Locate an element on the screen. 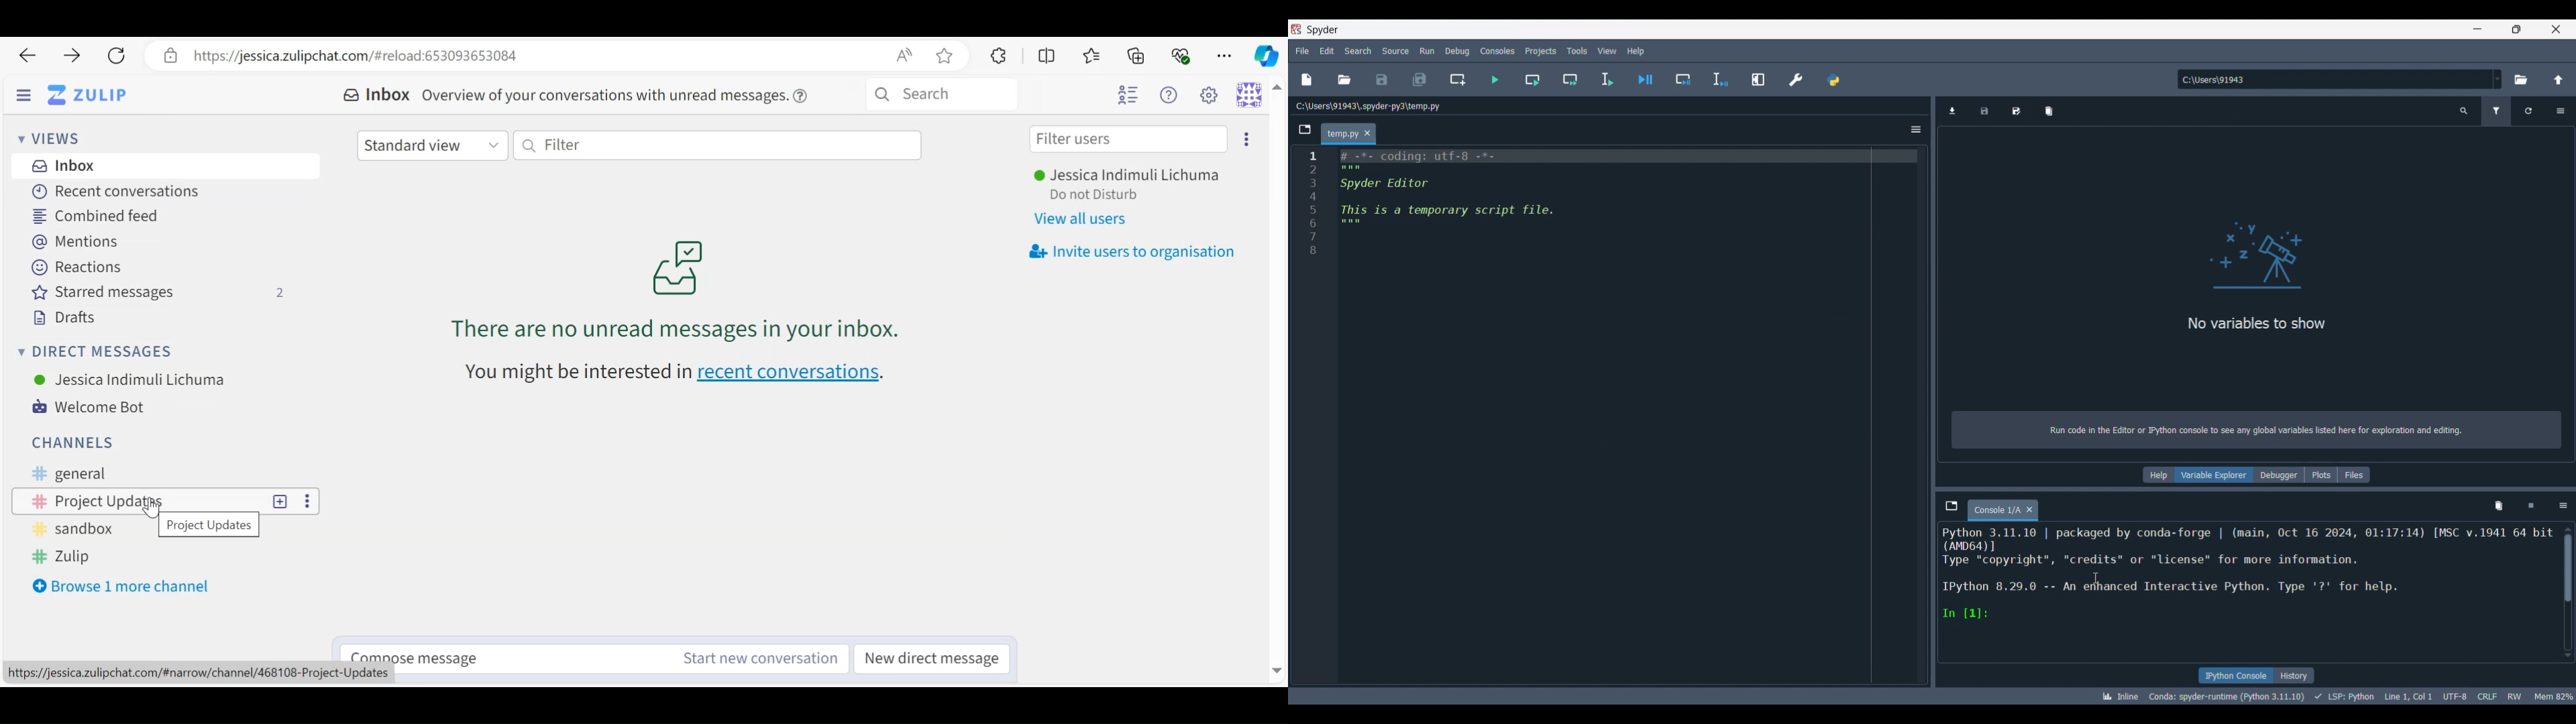 This screenshot has height=728, width=2576. Location options is located at coordinates (2498, 79).